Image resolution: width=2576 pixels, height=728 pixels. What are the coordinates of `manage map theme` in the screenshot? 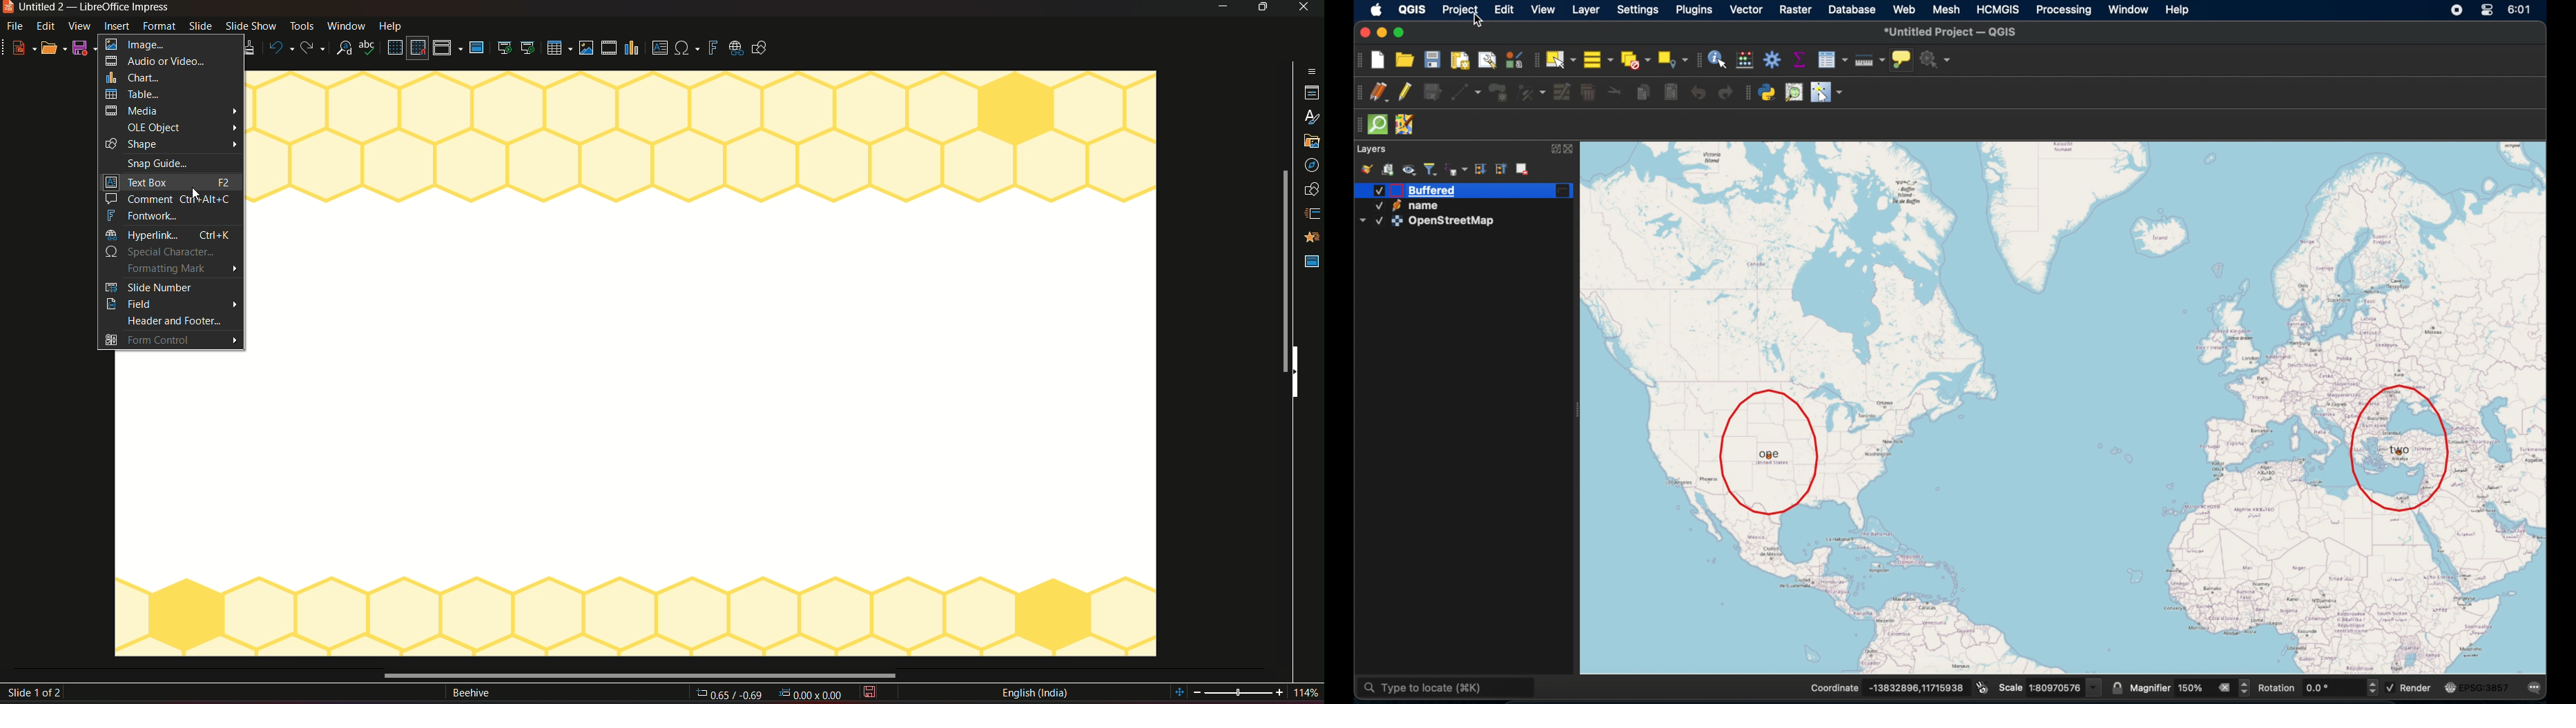 It's located at (1410, 170).